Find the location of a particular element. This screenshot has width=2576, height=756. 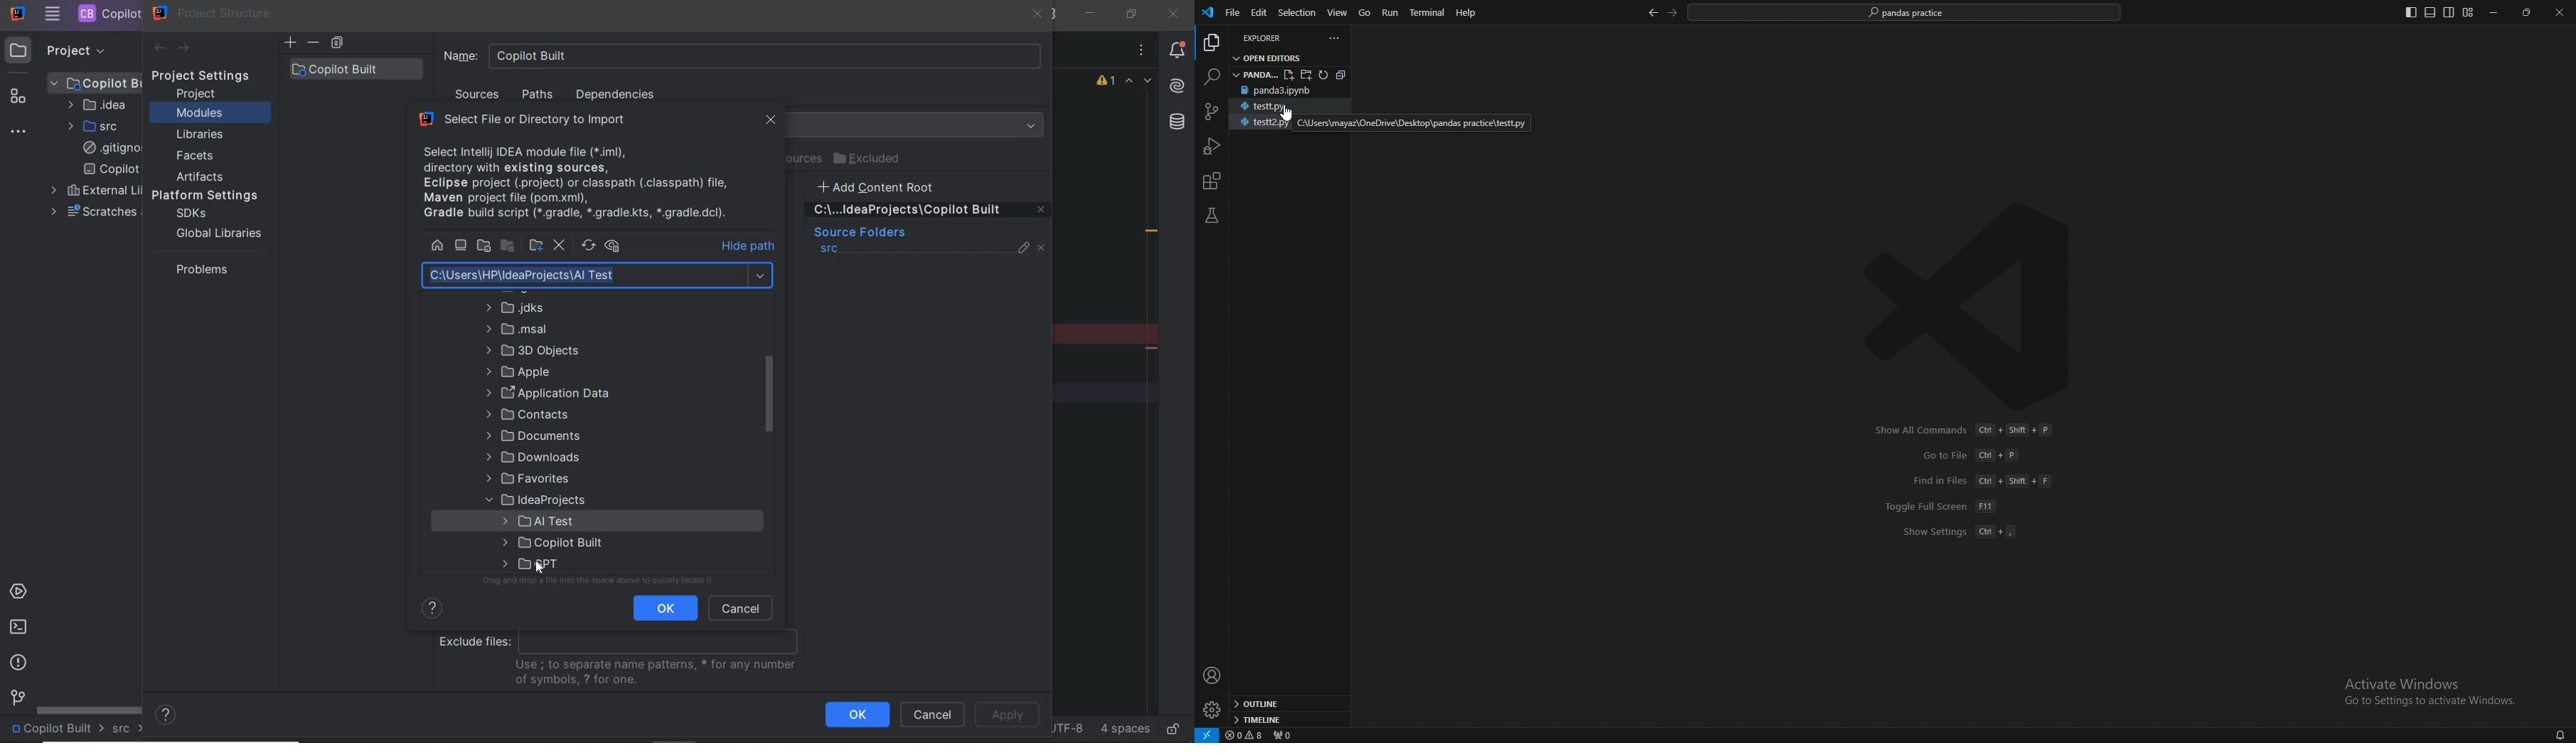

cursor is located at coordinates (1286, 116).